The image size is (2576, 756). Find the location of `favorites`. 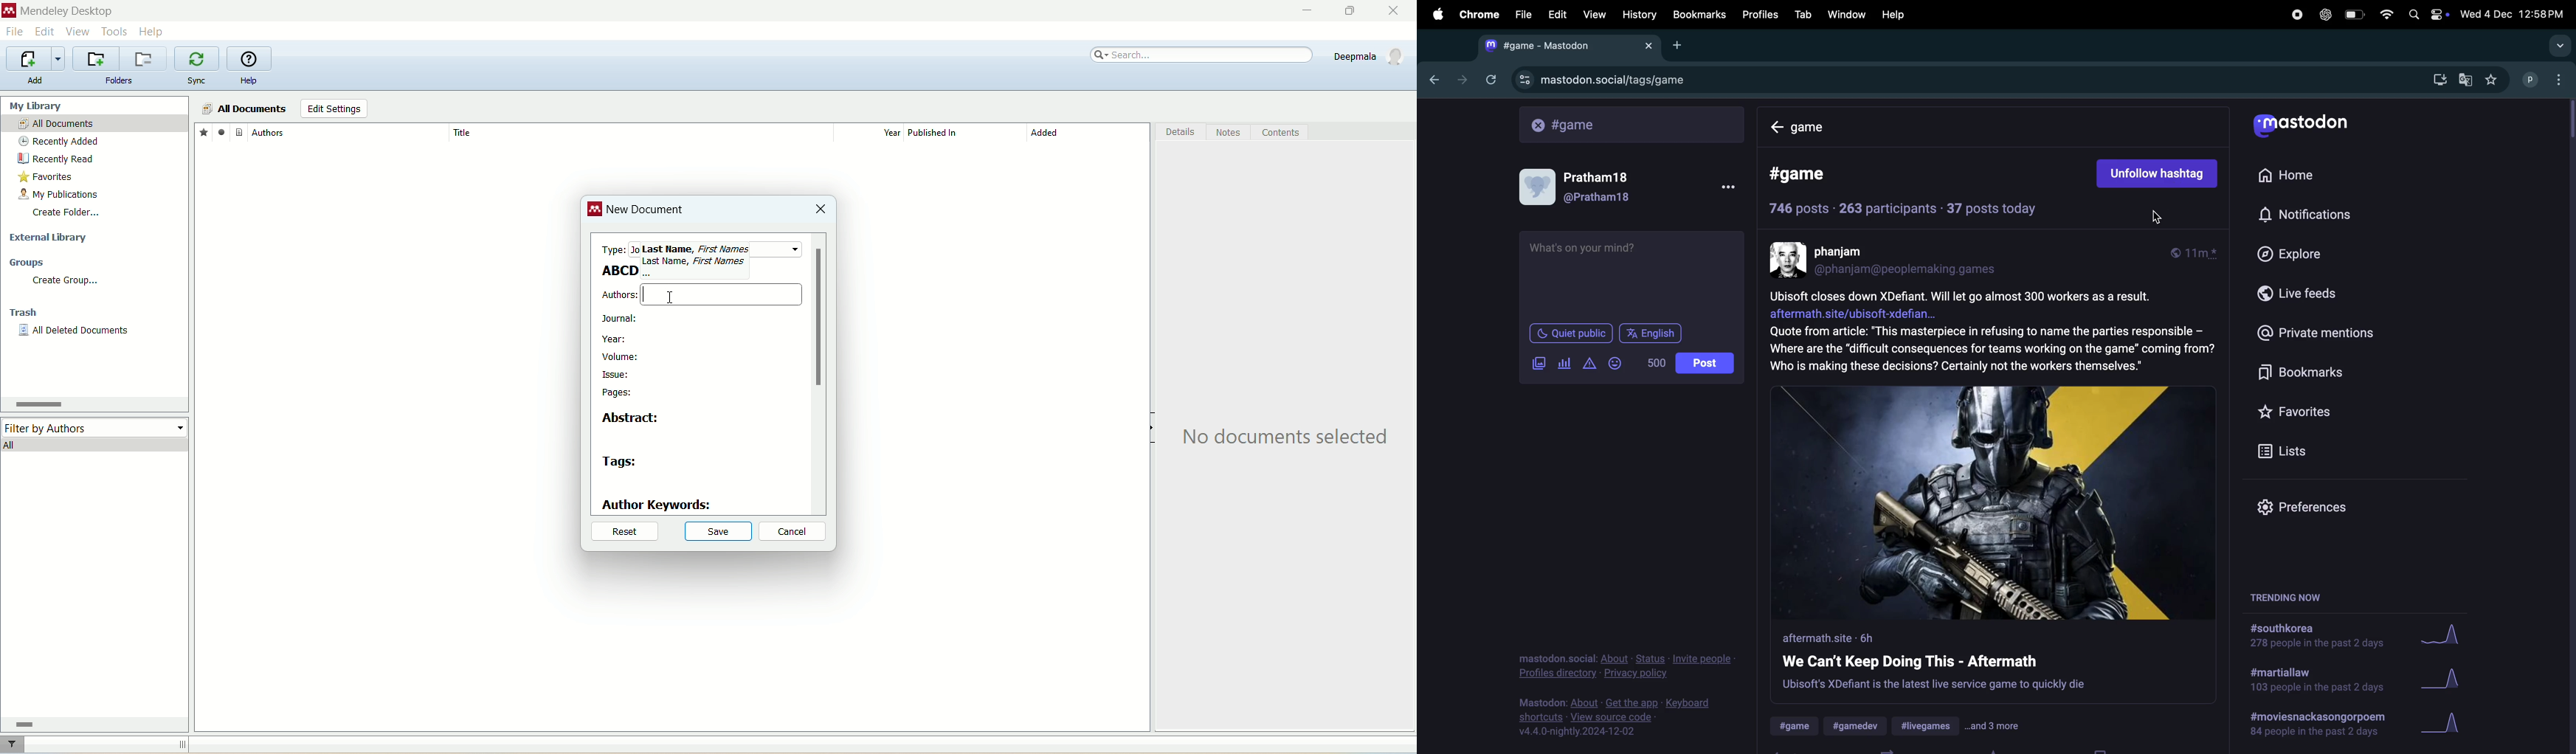

favorites is located at coordinates (47, 179).